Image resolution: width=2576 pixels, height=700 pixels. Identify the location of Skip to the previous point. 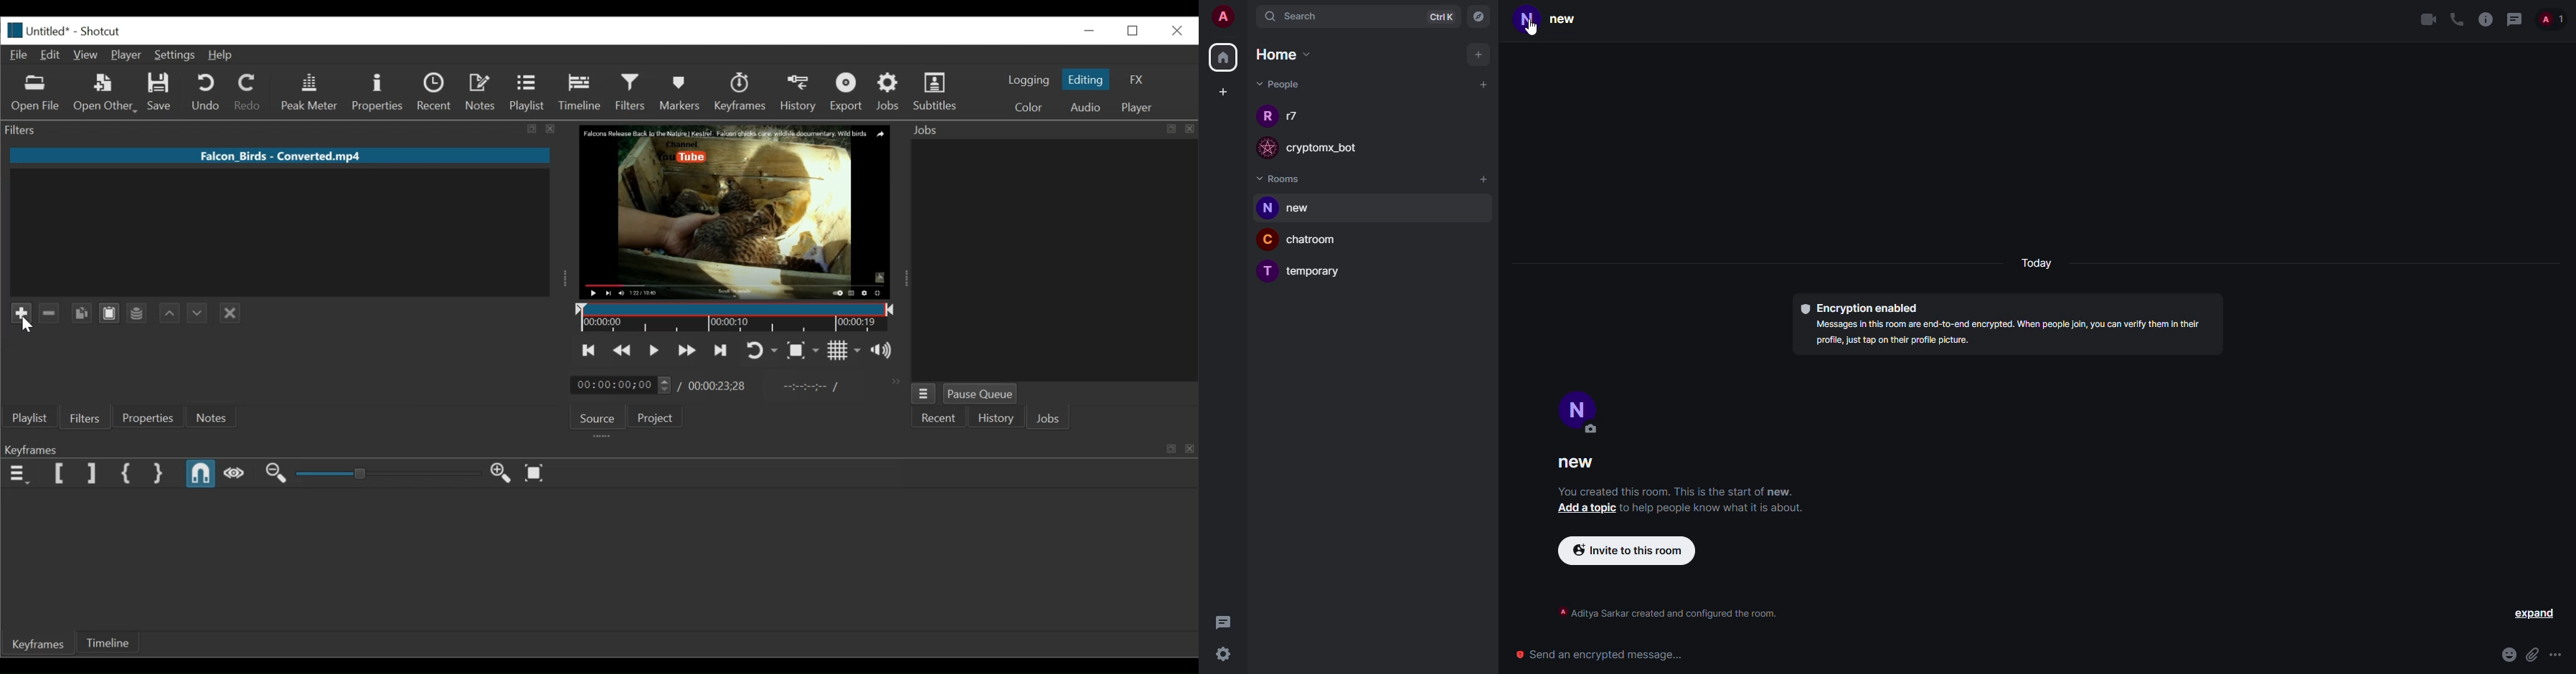
(589, 349).